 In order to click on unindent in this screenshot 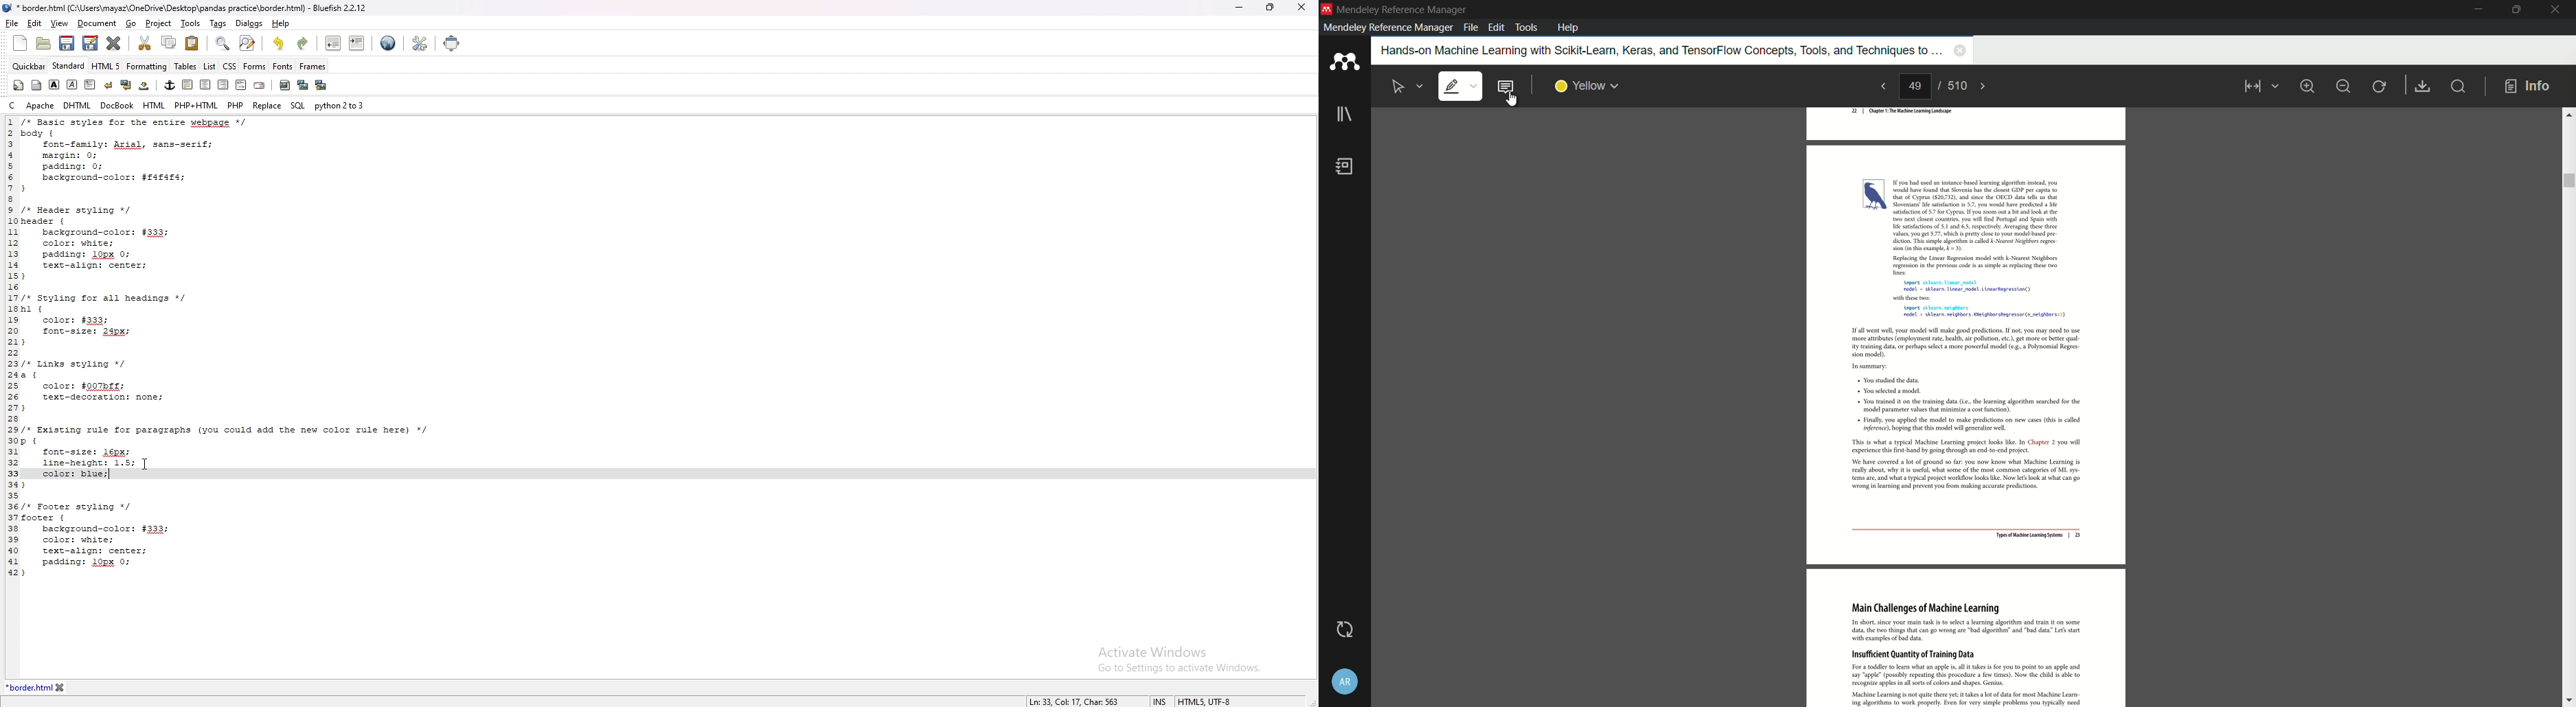, I will do `click(334, 43)`.